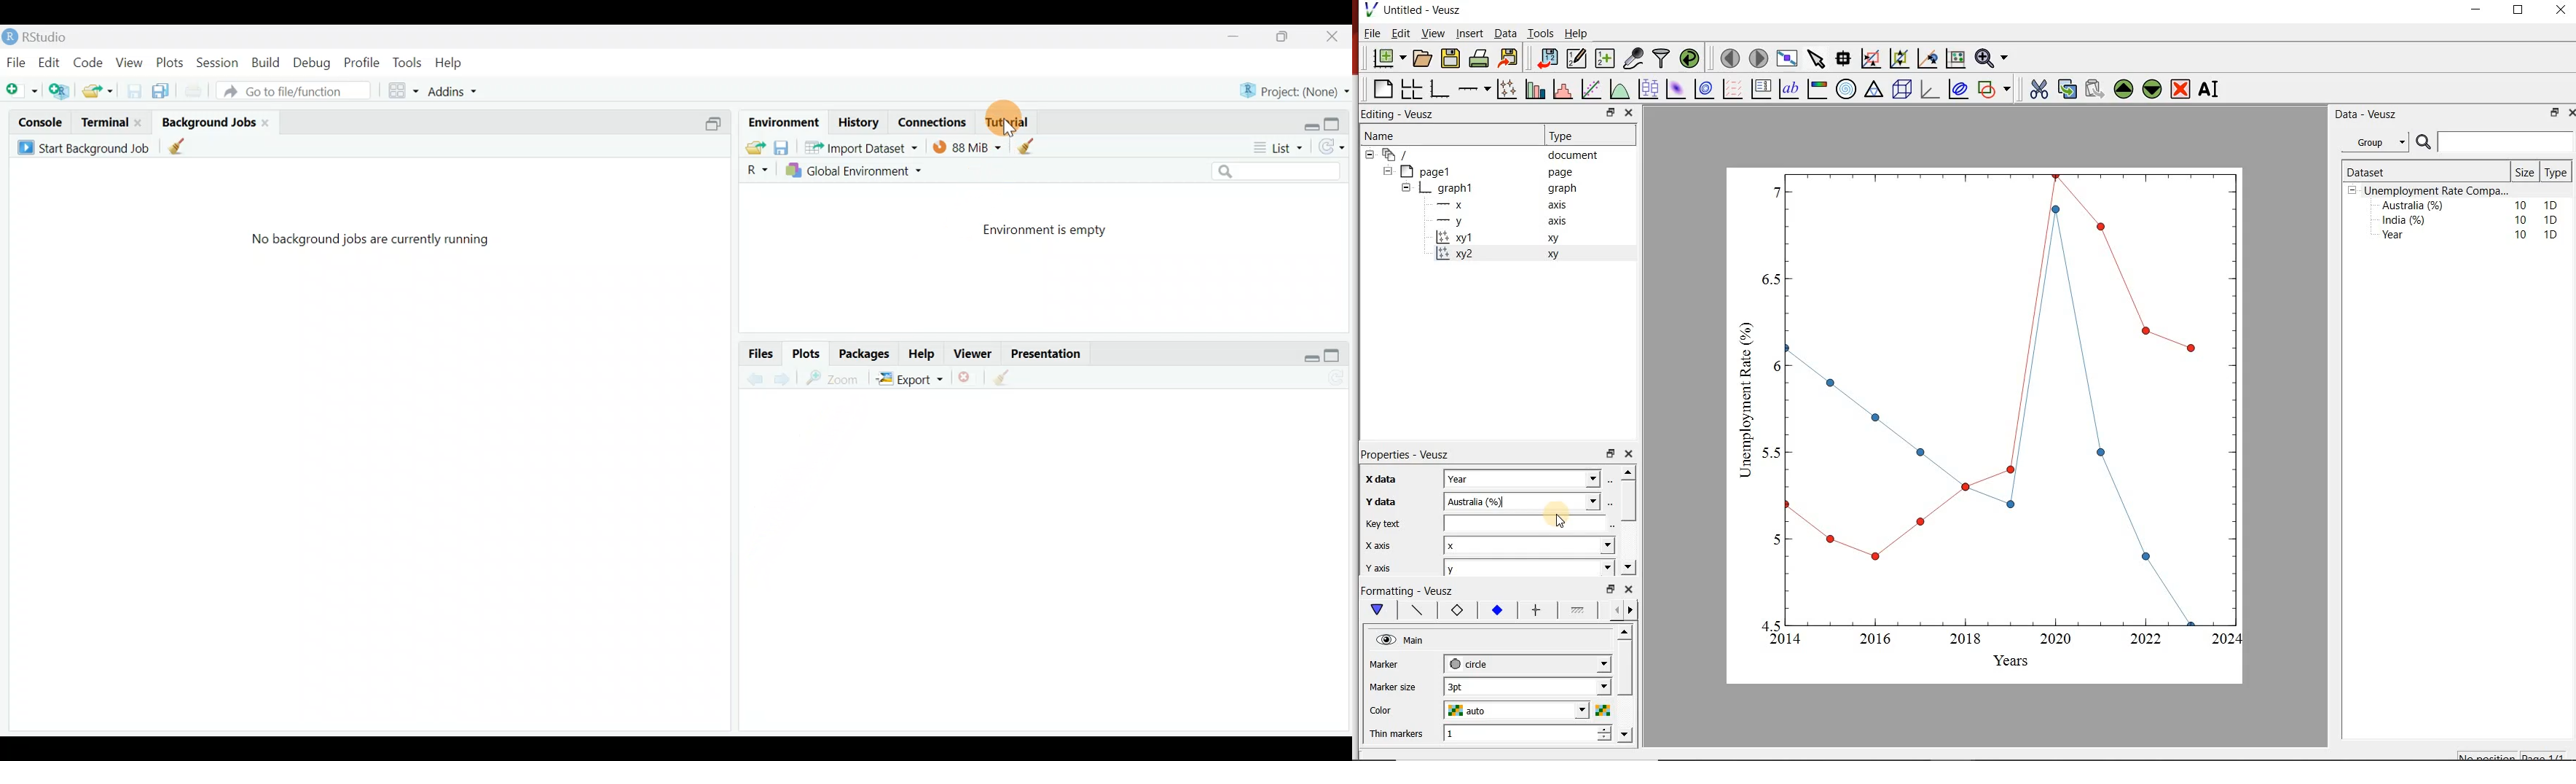  I want to click on Profile, so click(362, 64).